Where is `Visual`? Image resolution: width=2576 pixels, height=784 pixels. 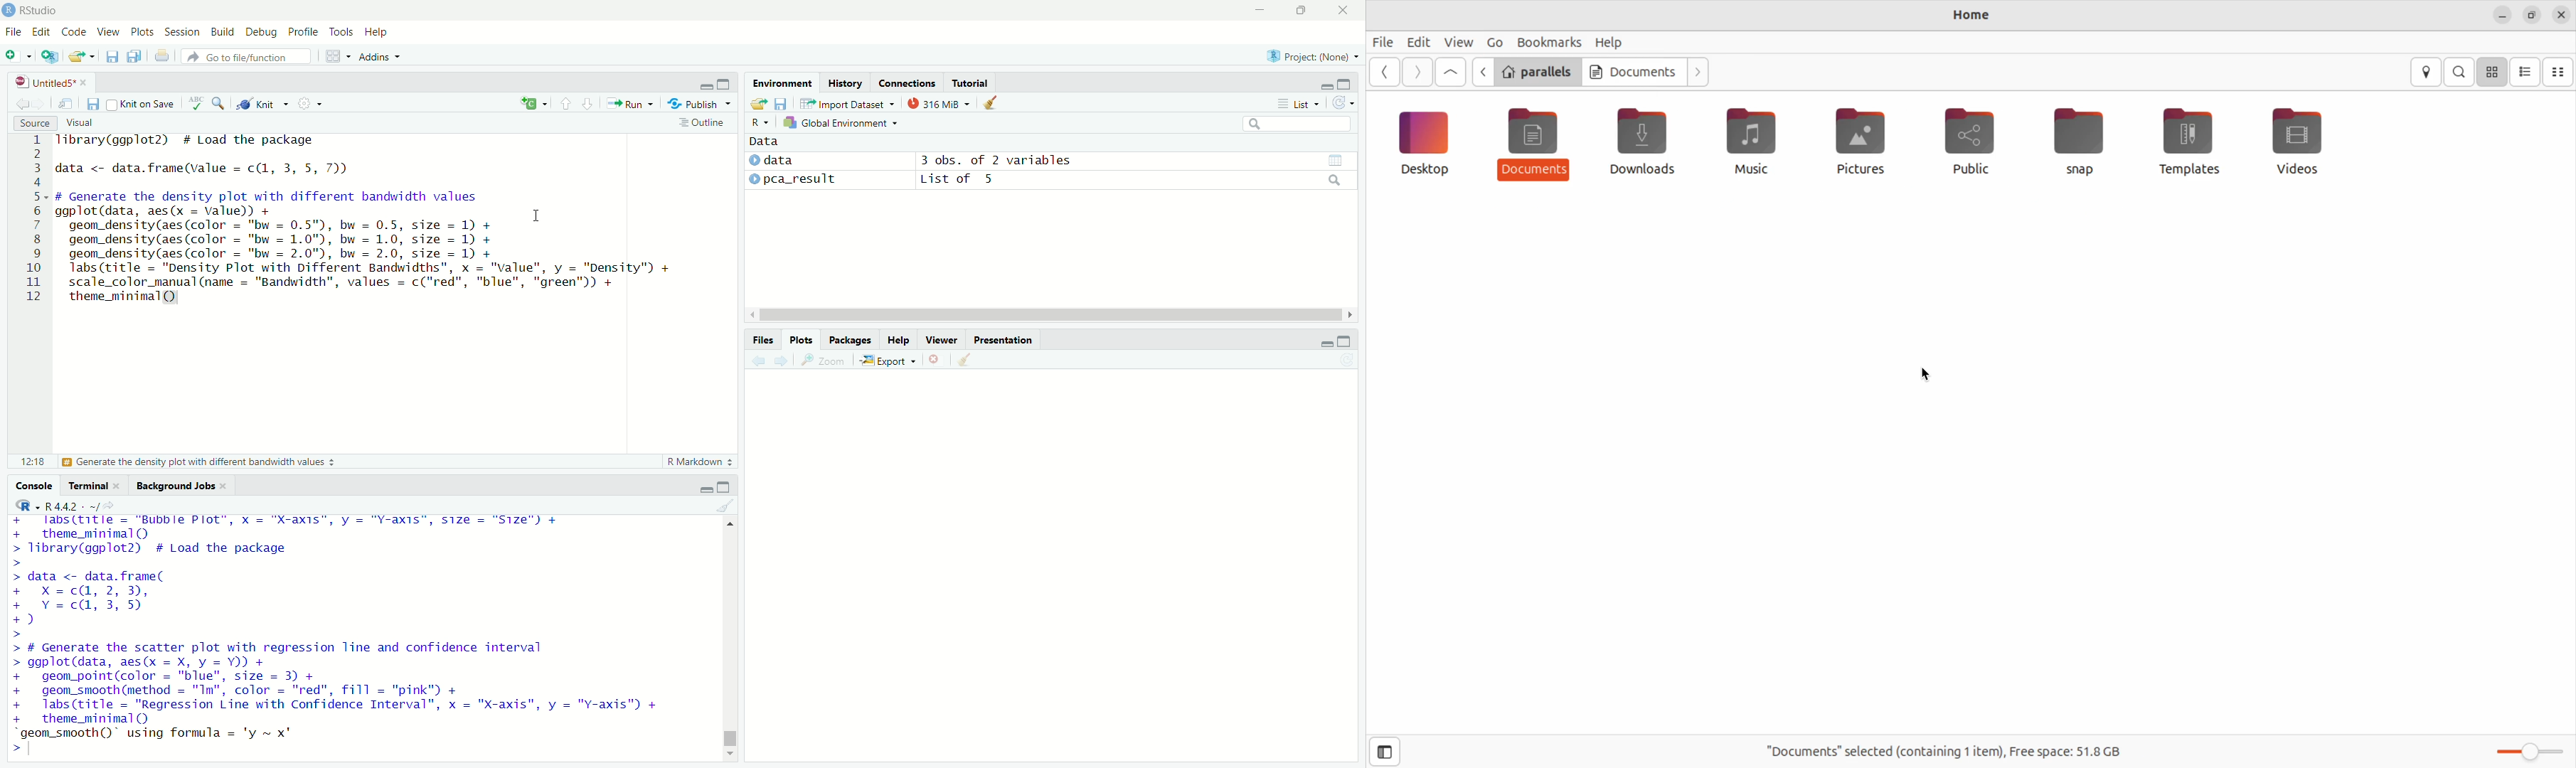
Visual is located at coordinates (79, 123).